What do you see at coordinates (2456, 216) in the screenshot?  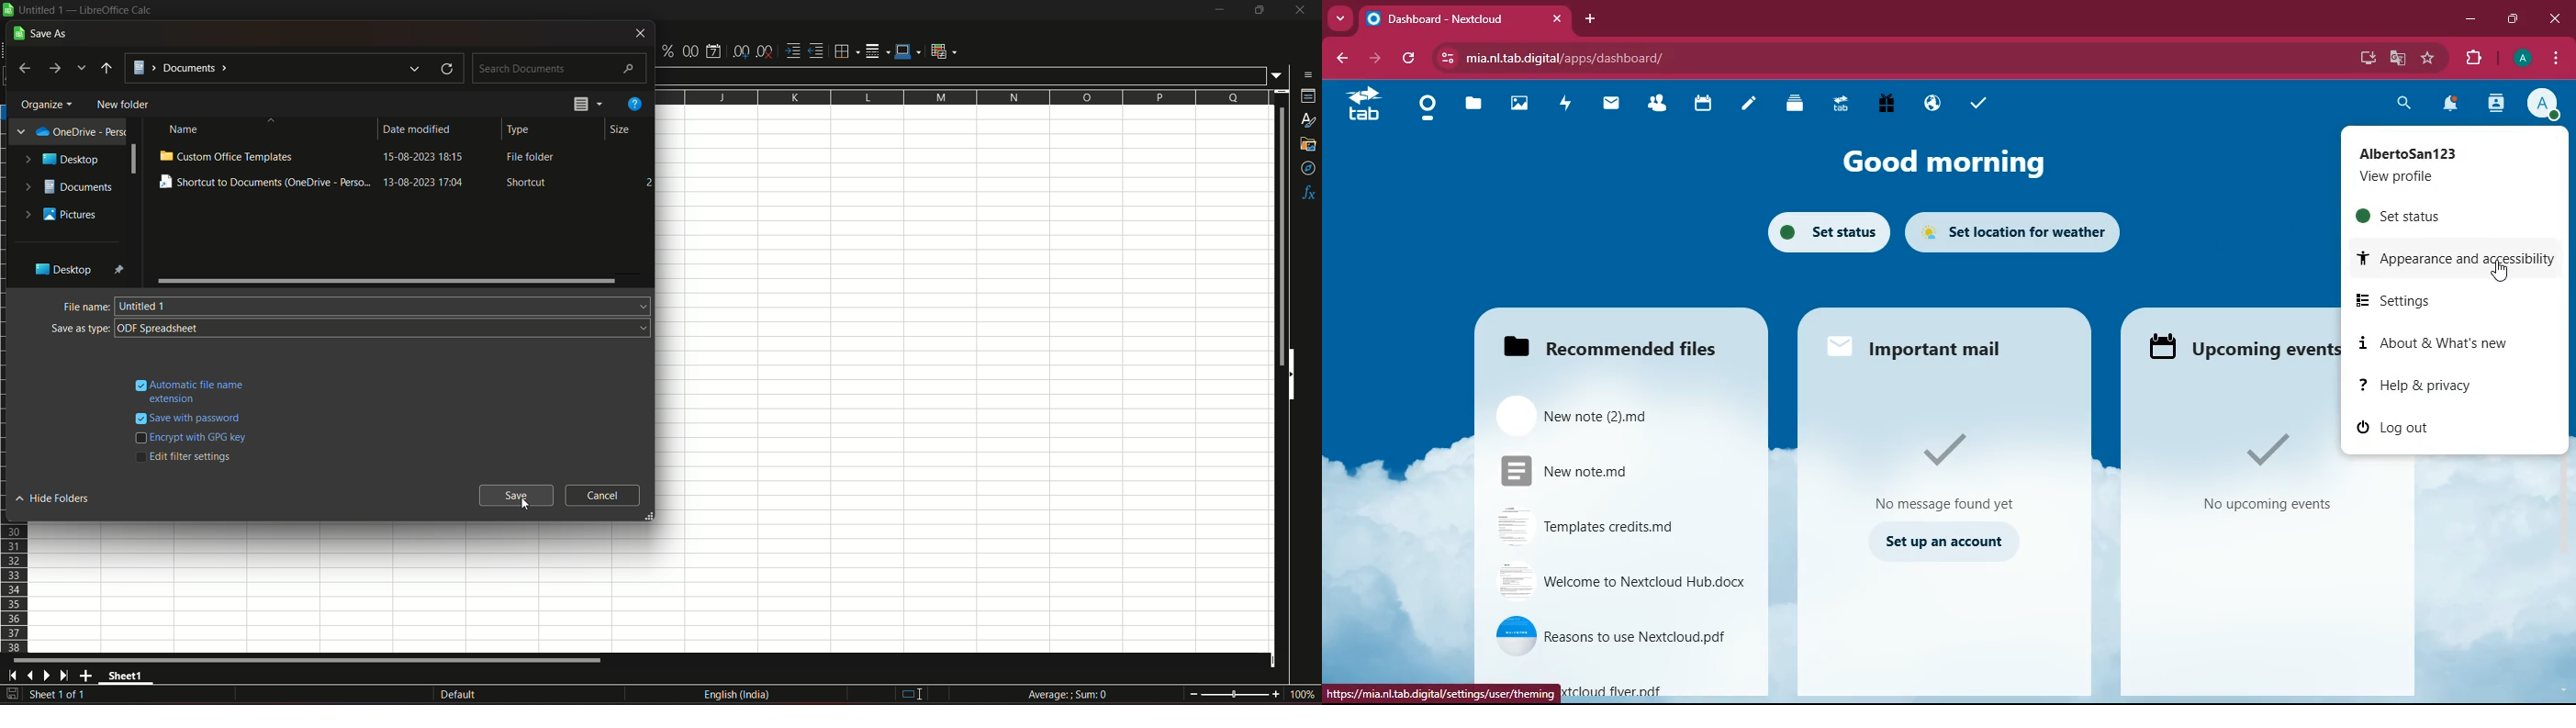 I see `set status` at bounding box center [2456, 216].